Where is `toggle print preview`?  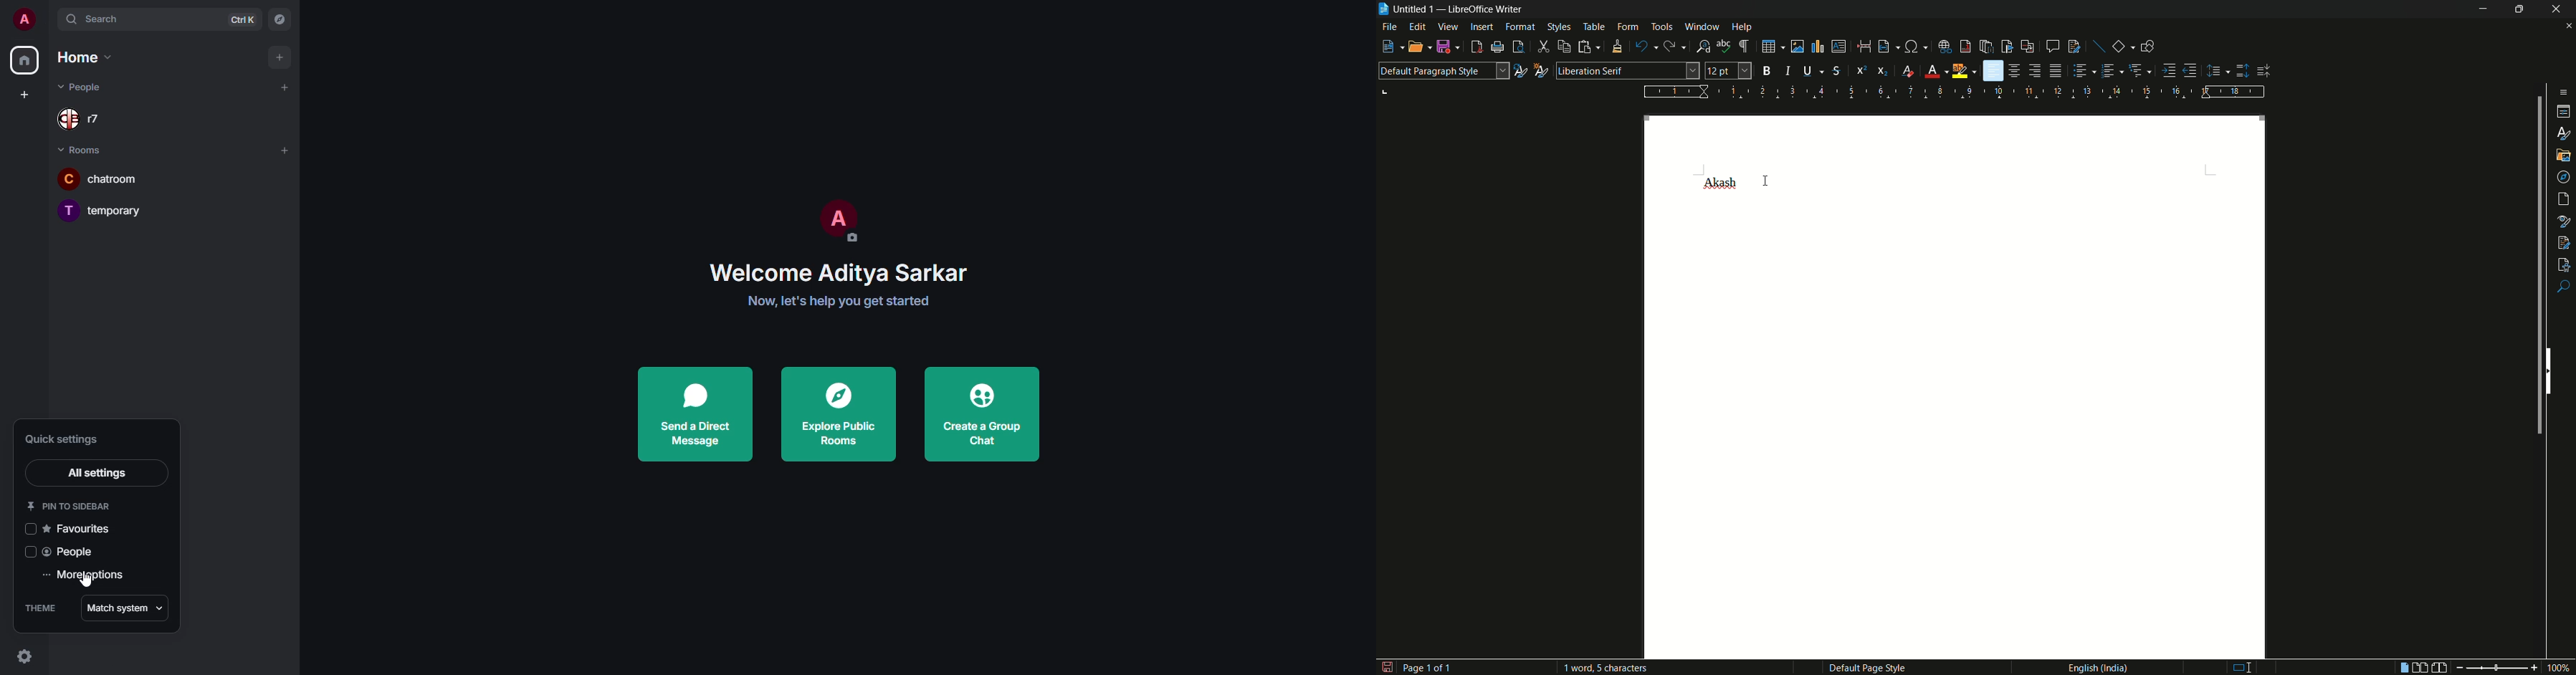 toggle print preview is located at coordinates (1519, 47).